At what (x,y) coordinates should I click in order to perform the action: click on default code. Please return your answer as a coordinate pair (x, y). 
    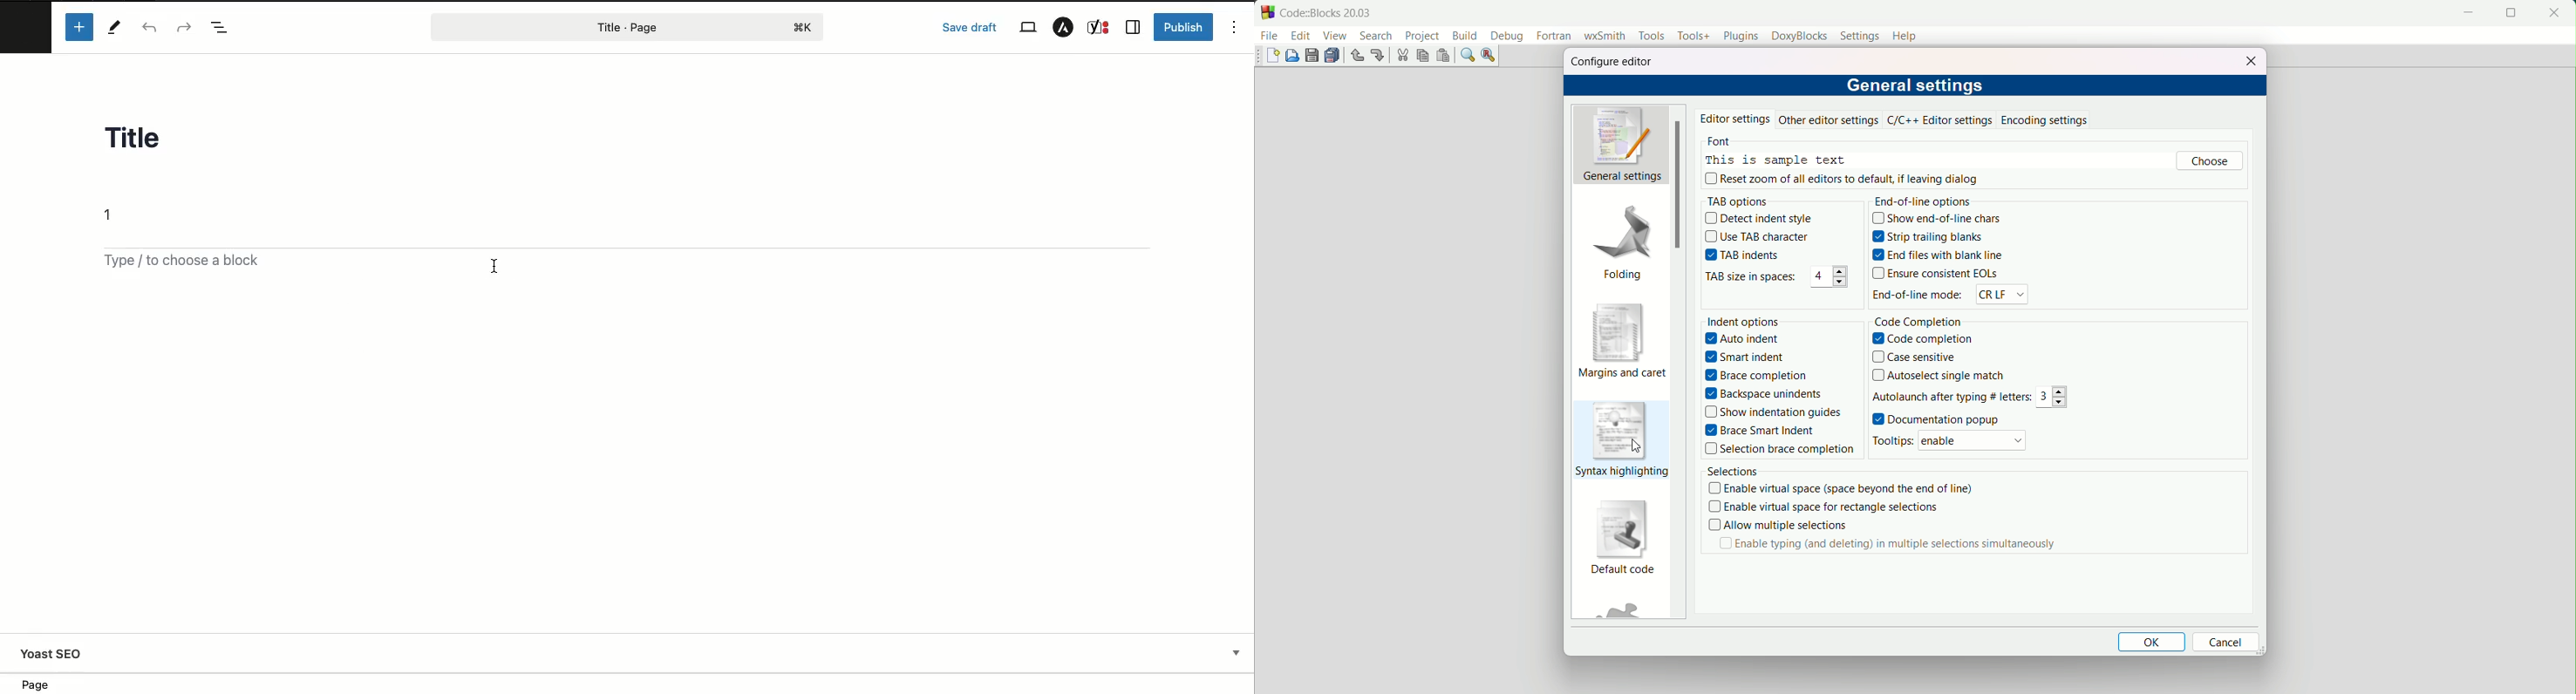
    Looking at the image, I should click on (1622, 538).